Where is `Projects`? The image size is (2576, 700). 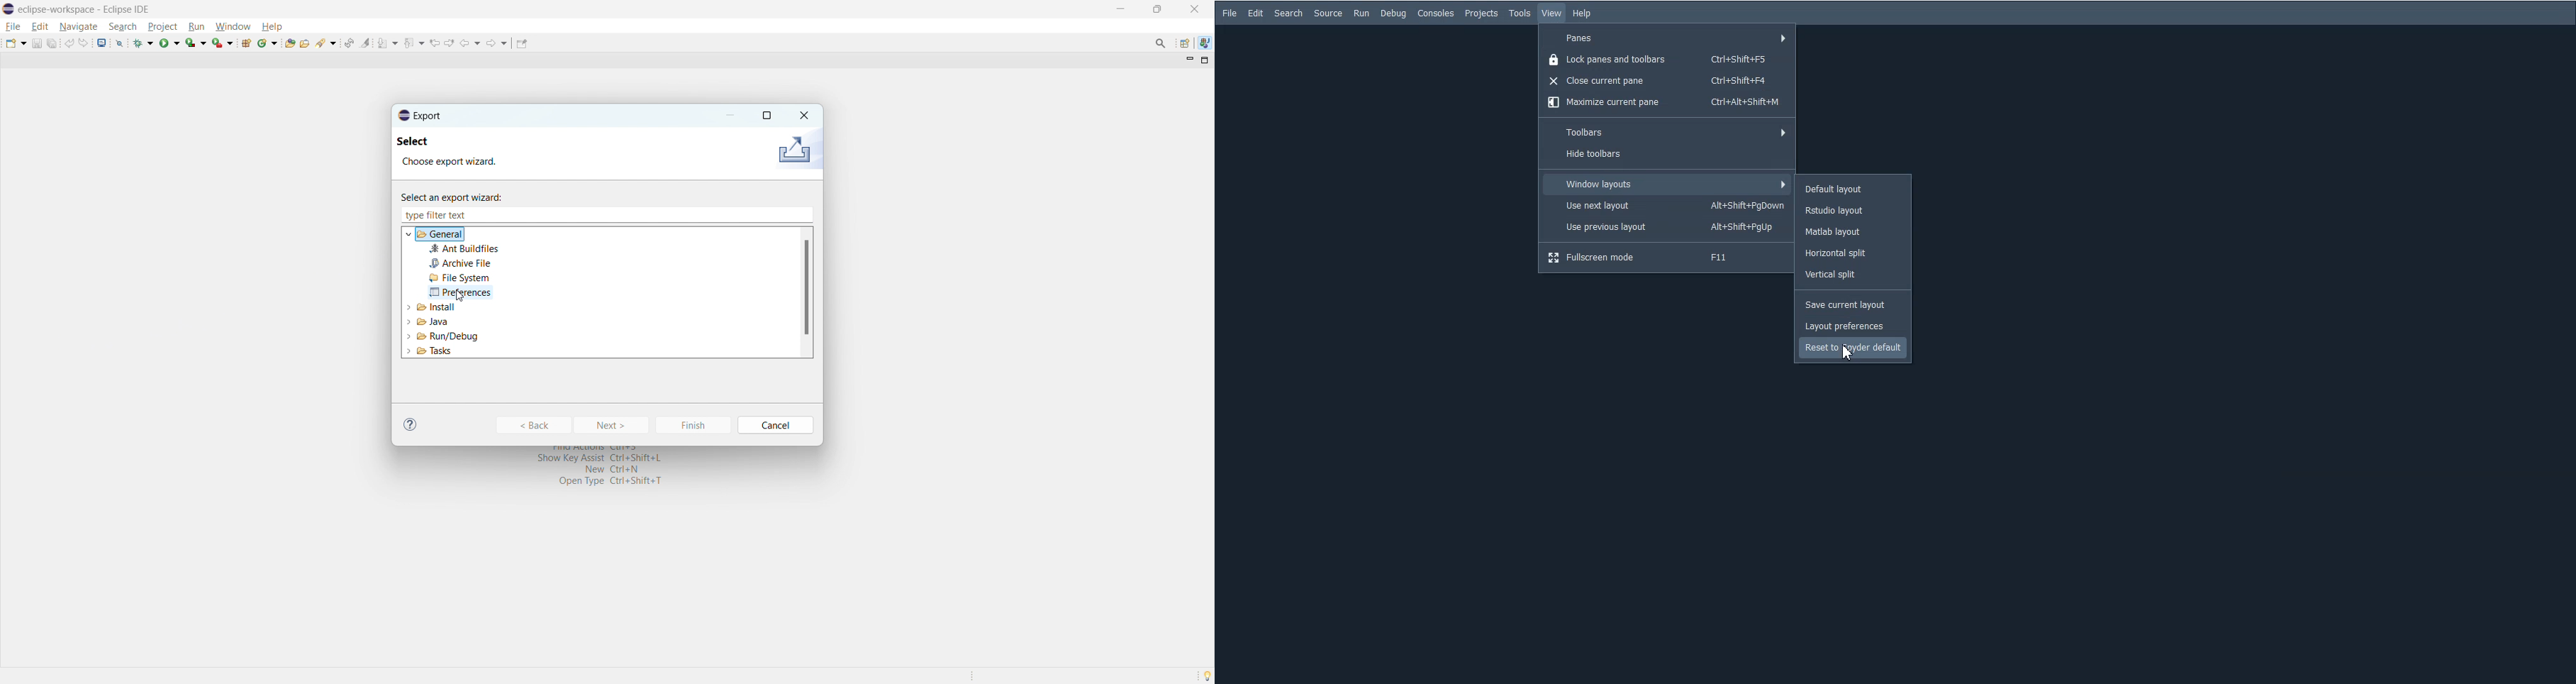 Projects is located at coordinates (1481, 13).